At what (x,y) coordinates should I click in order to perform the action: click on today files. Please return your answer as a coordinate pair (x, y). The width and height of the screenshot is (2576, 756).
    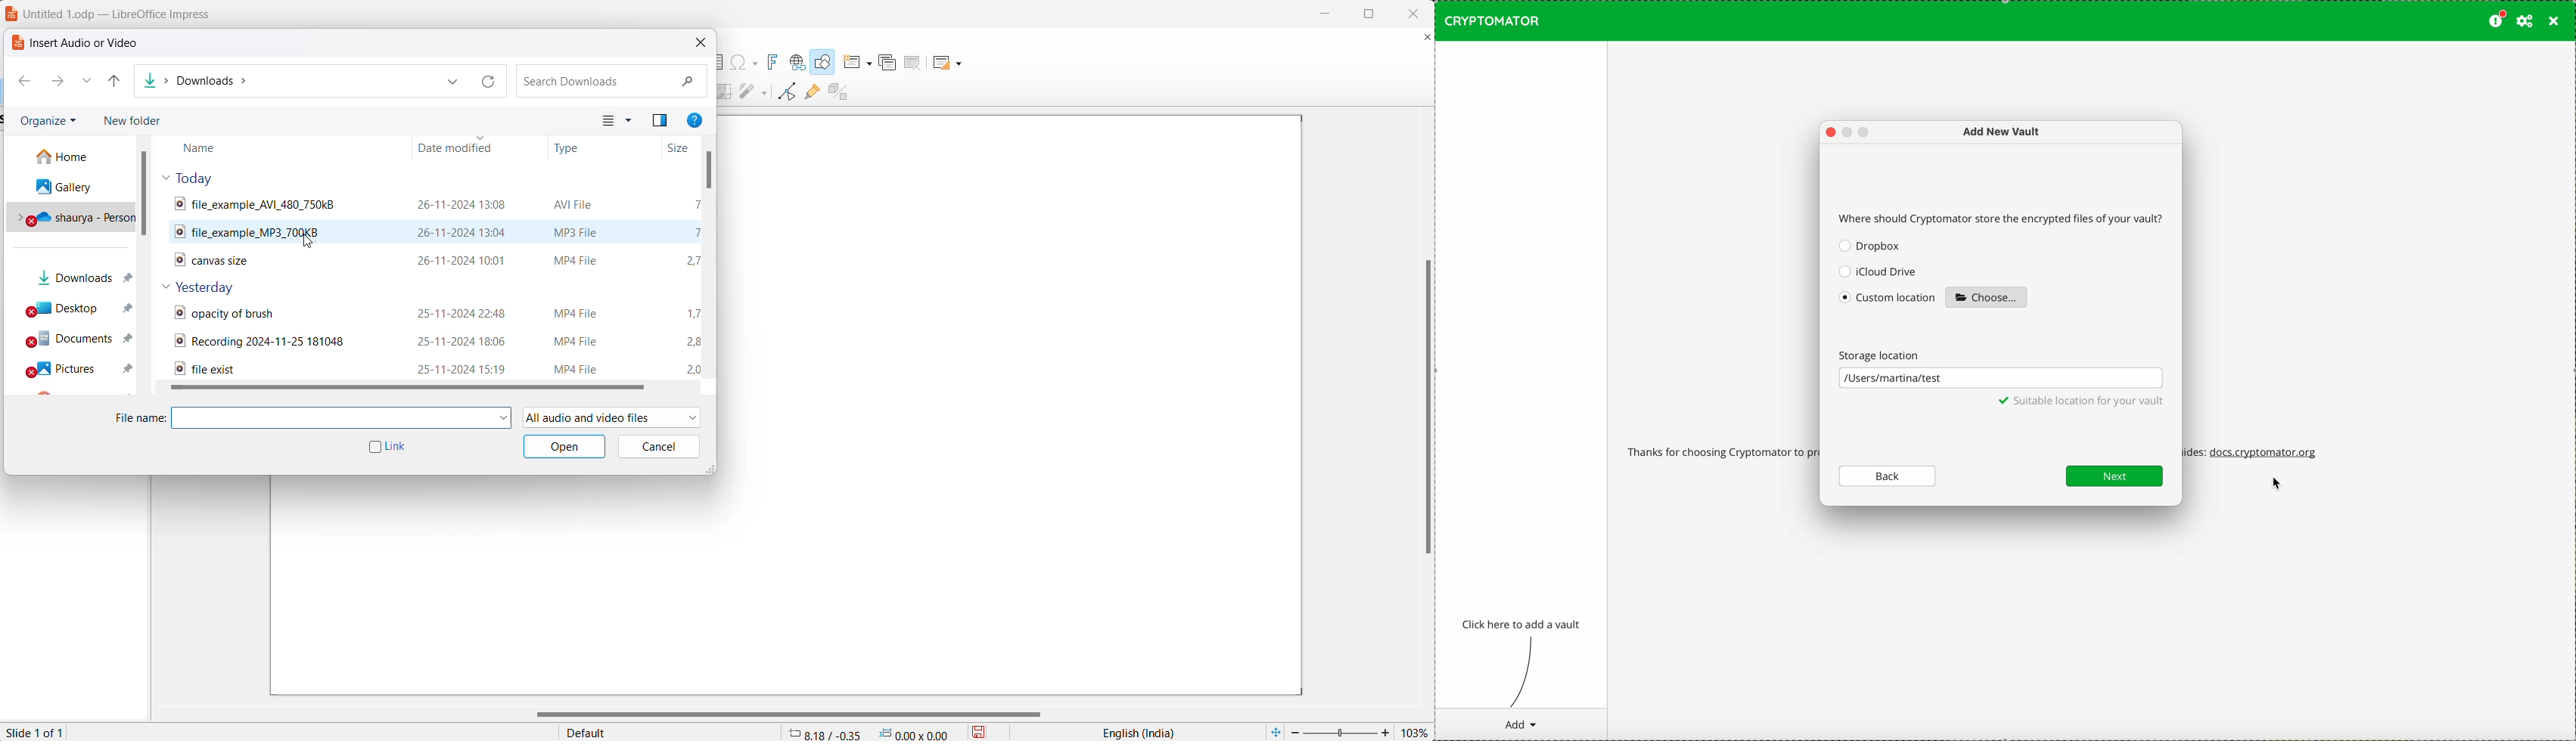
    Looking at the image, I should click on (207, 177).